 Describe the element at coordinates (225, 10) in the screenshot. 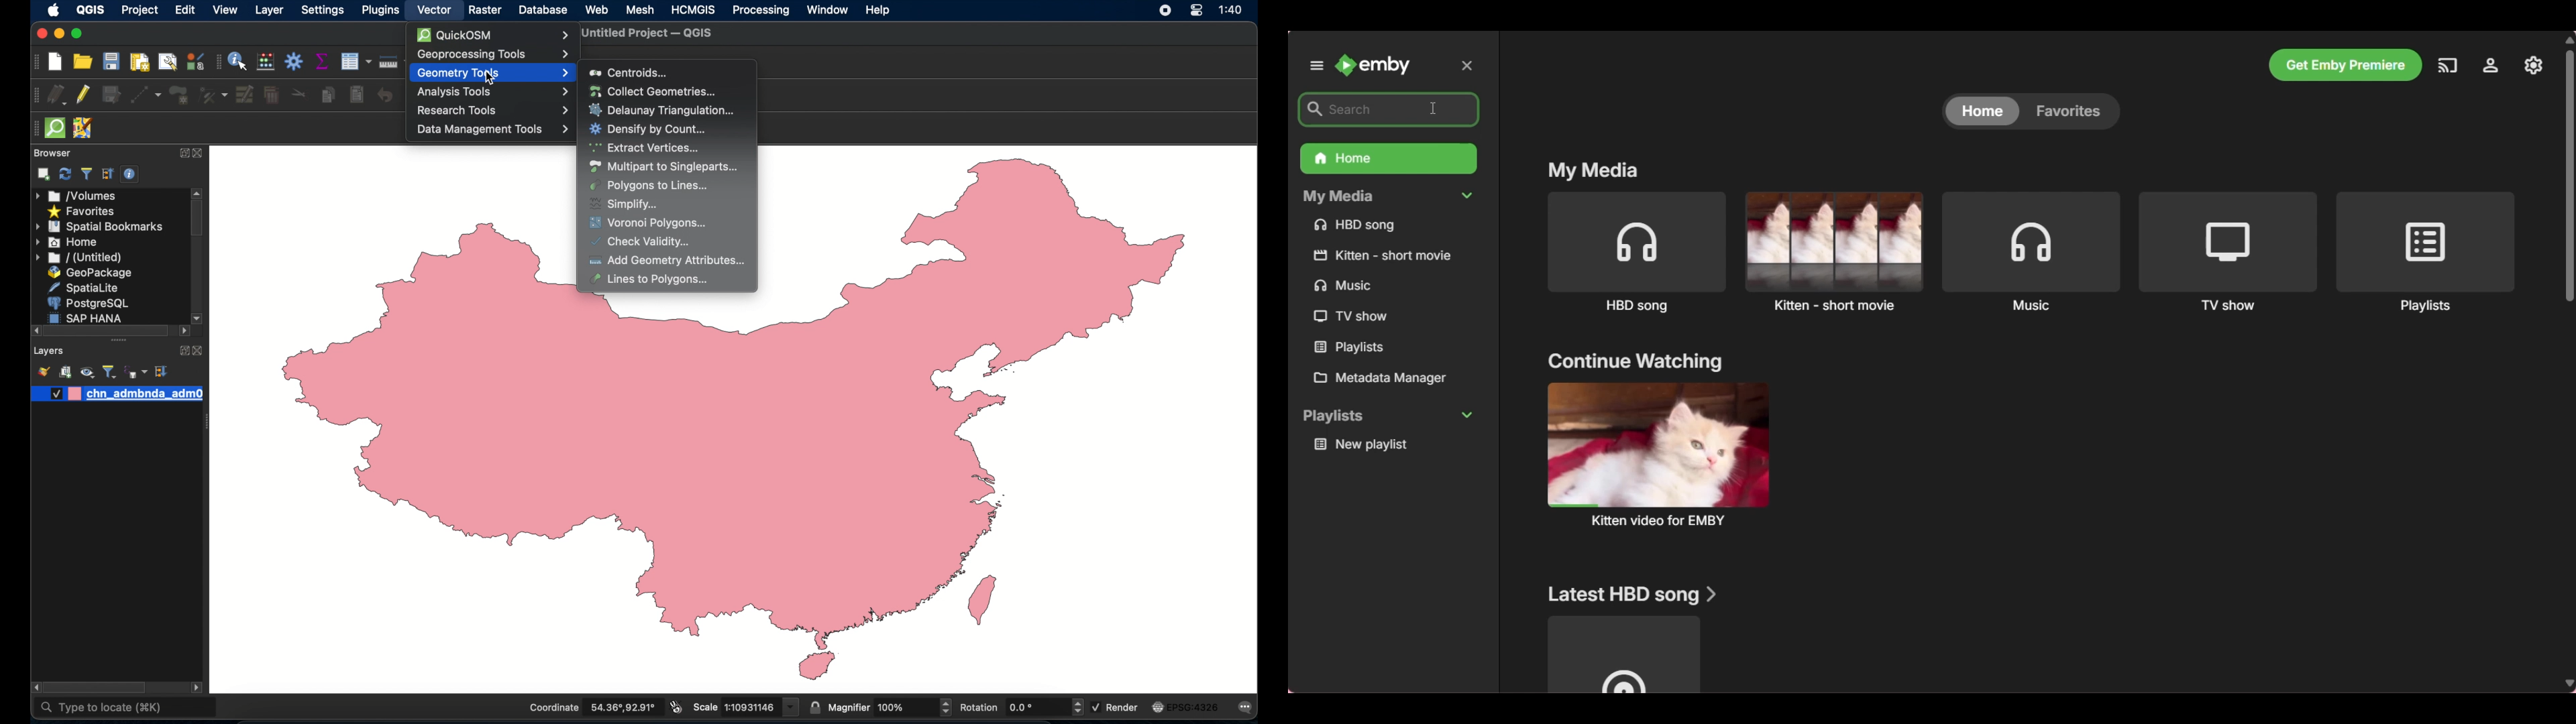

I see `view` at that location.